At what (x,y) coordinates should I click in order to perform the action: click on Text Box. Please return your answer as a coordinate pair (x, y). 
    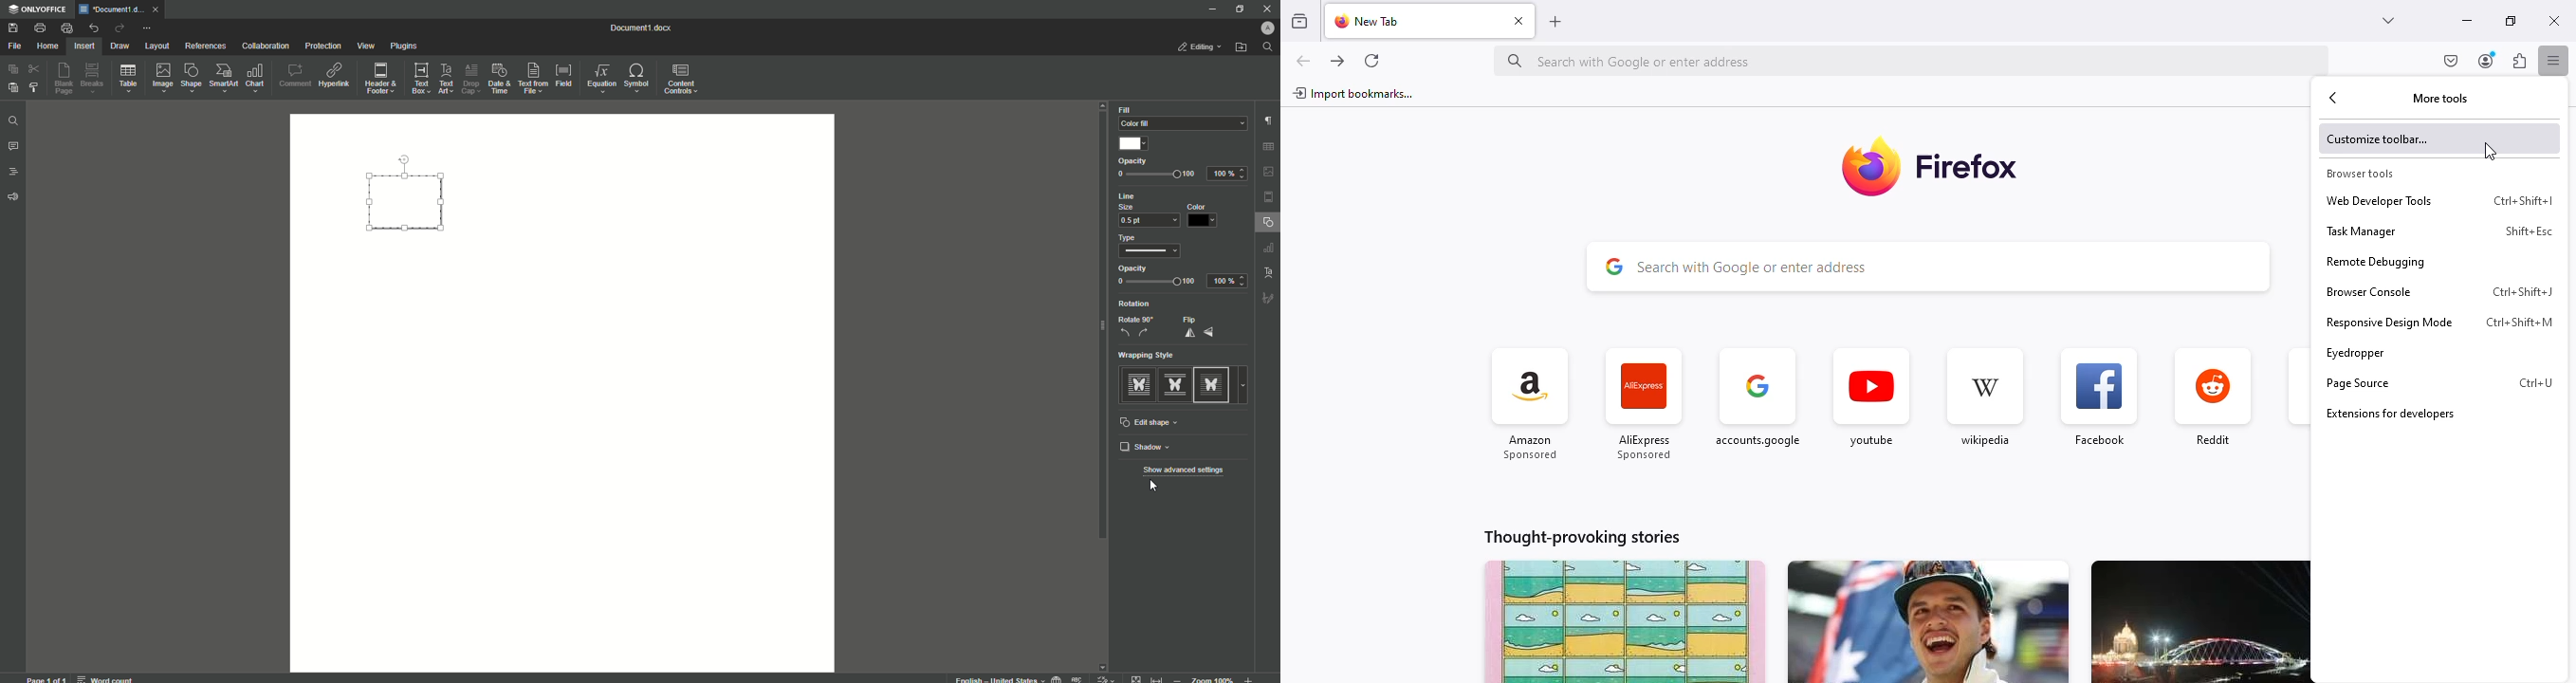
    Looking at the image, I should click on (408, 195).